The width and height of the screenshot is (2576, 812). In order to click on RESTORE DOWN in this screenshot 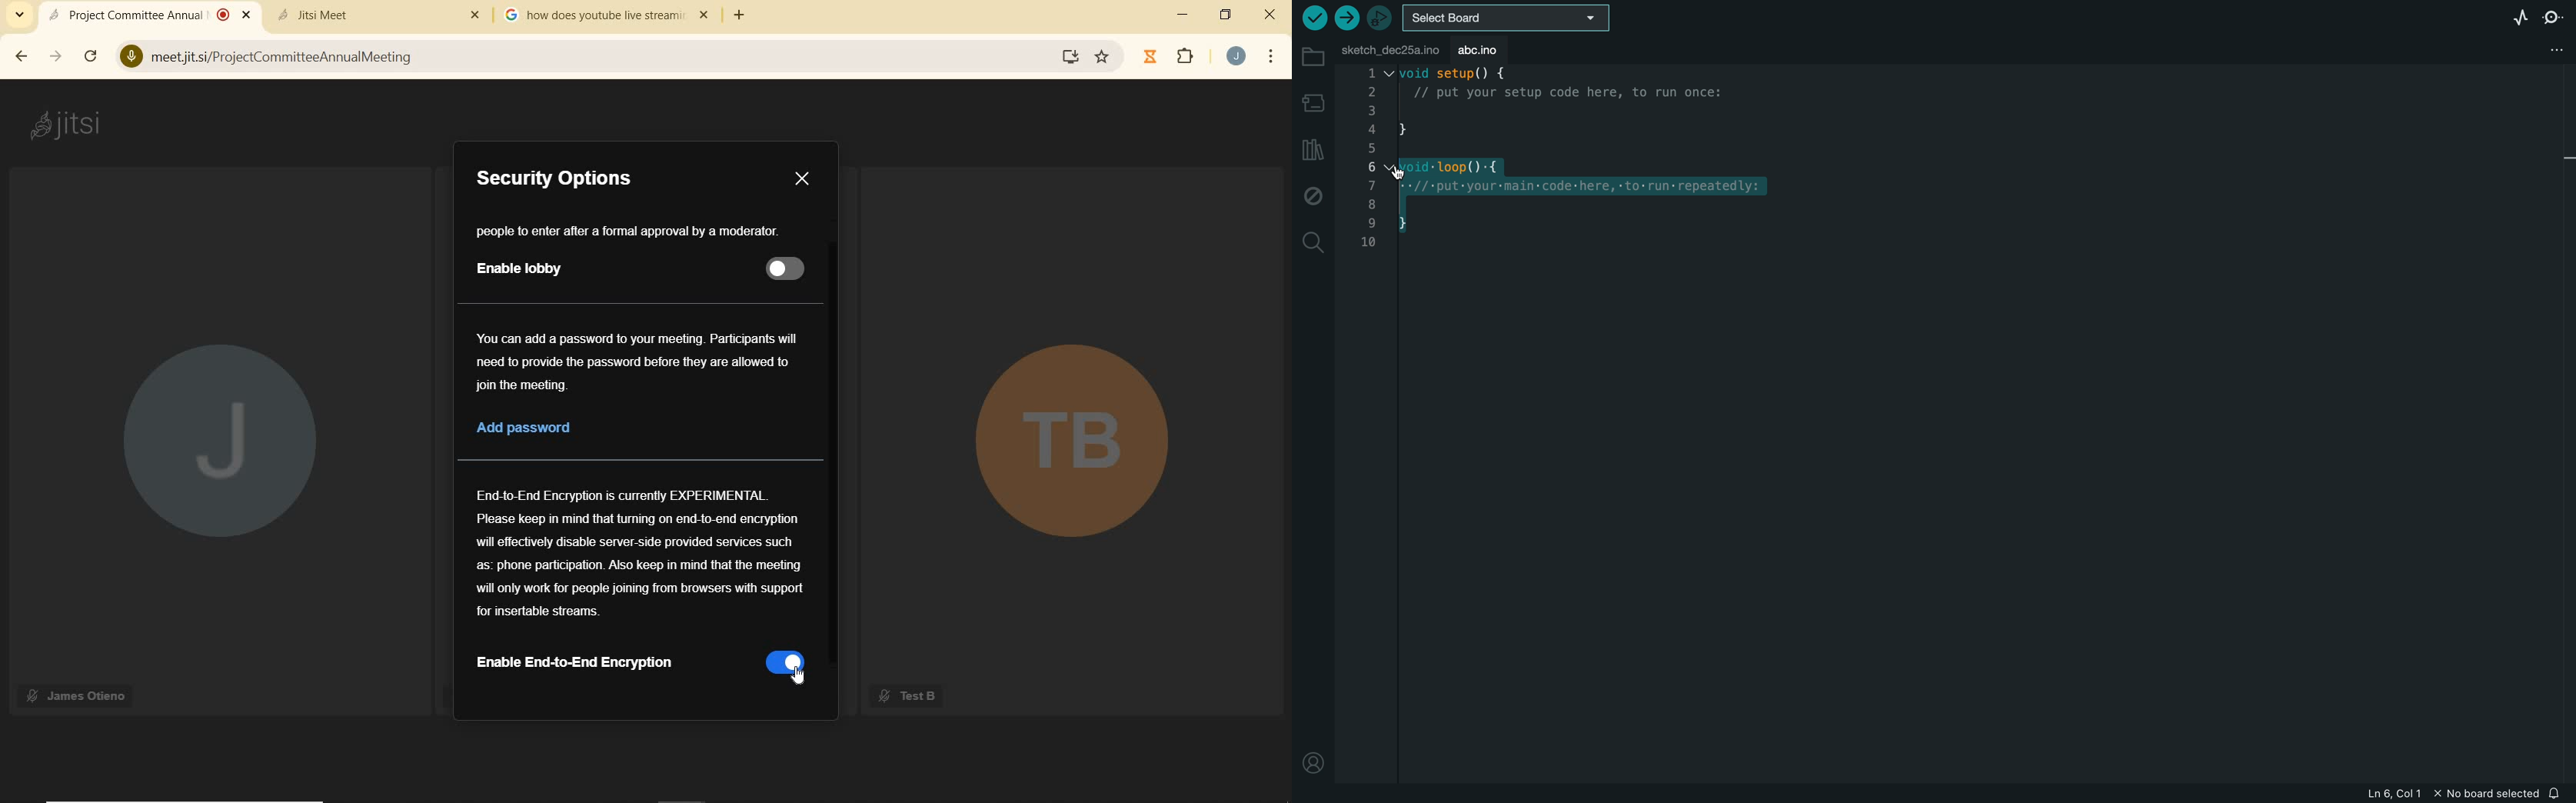, I will do `click(1225, 15)`.